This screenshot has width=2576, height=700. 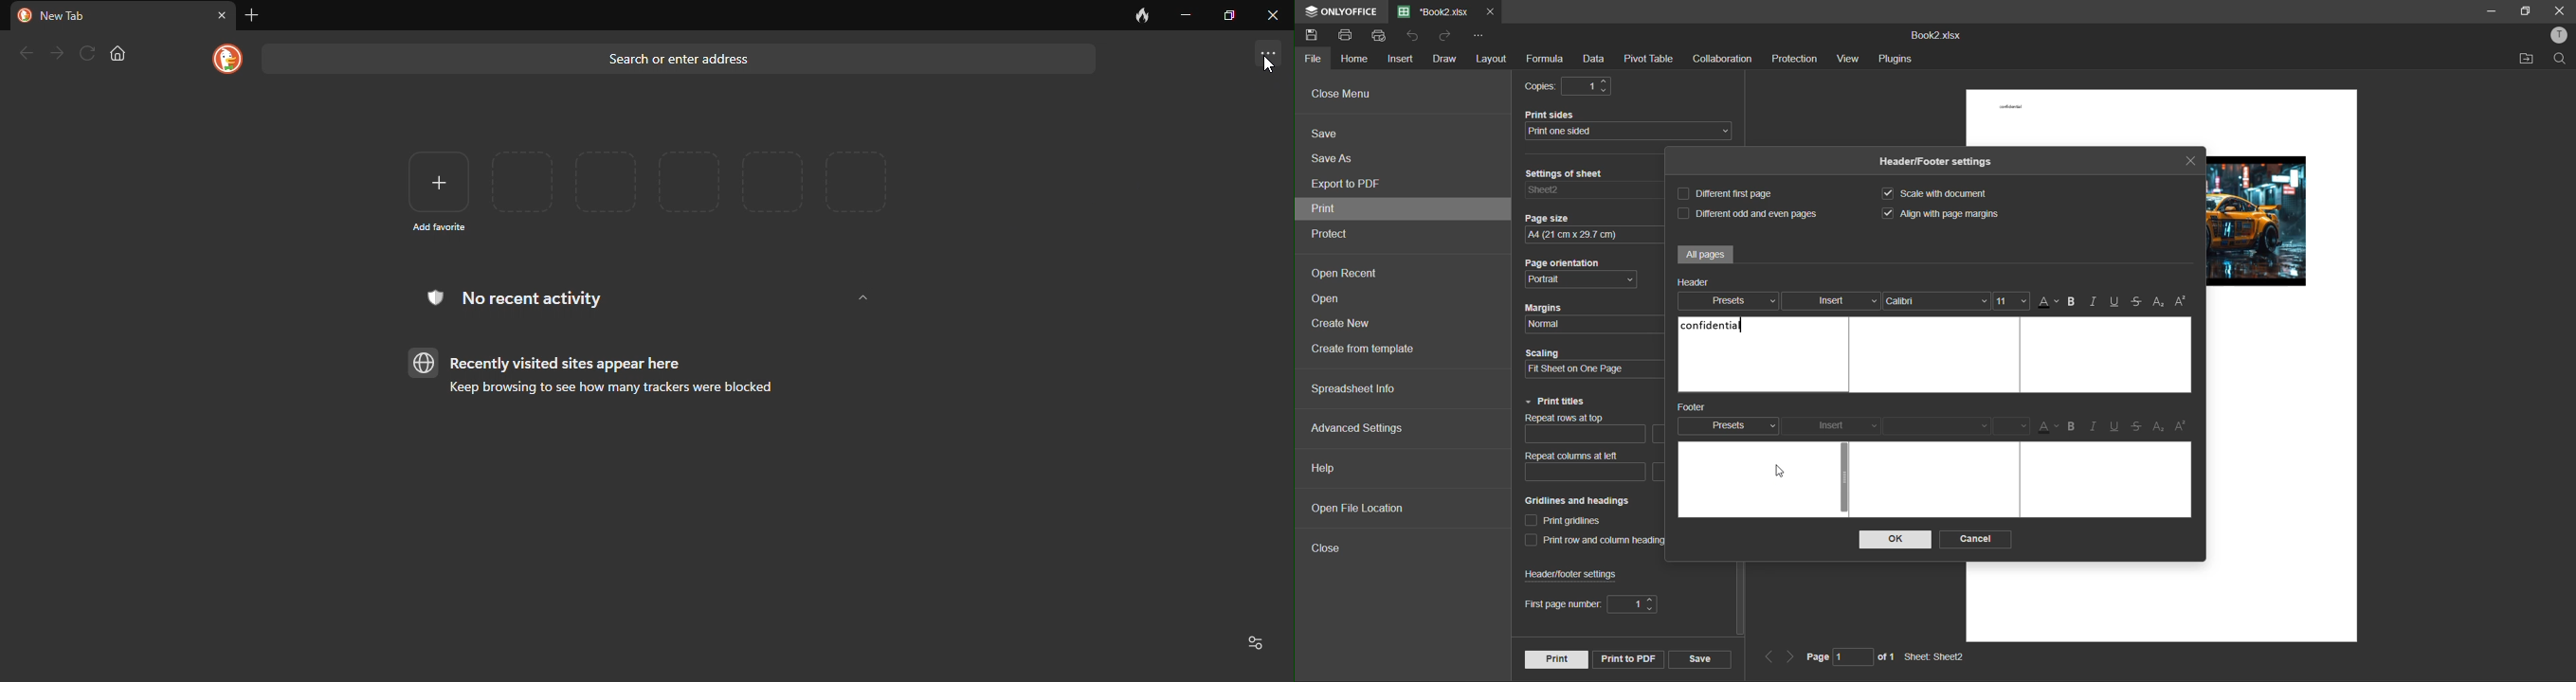 What do you see at coordinates (1695, 406) in the screenshot?
I see `footer` at bounding box center [1695, 406].